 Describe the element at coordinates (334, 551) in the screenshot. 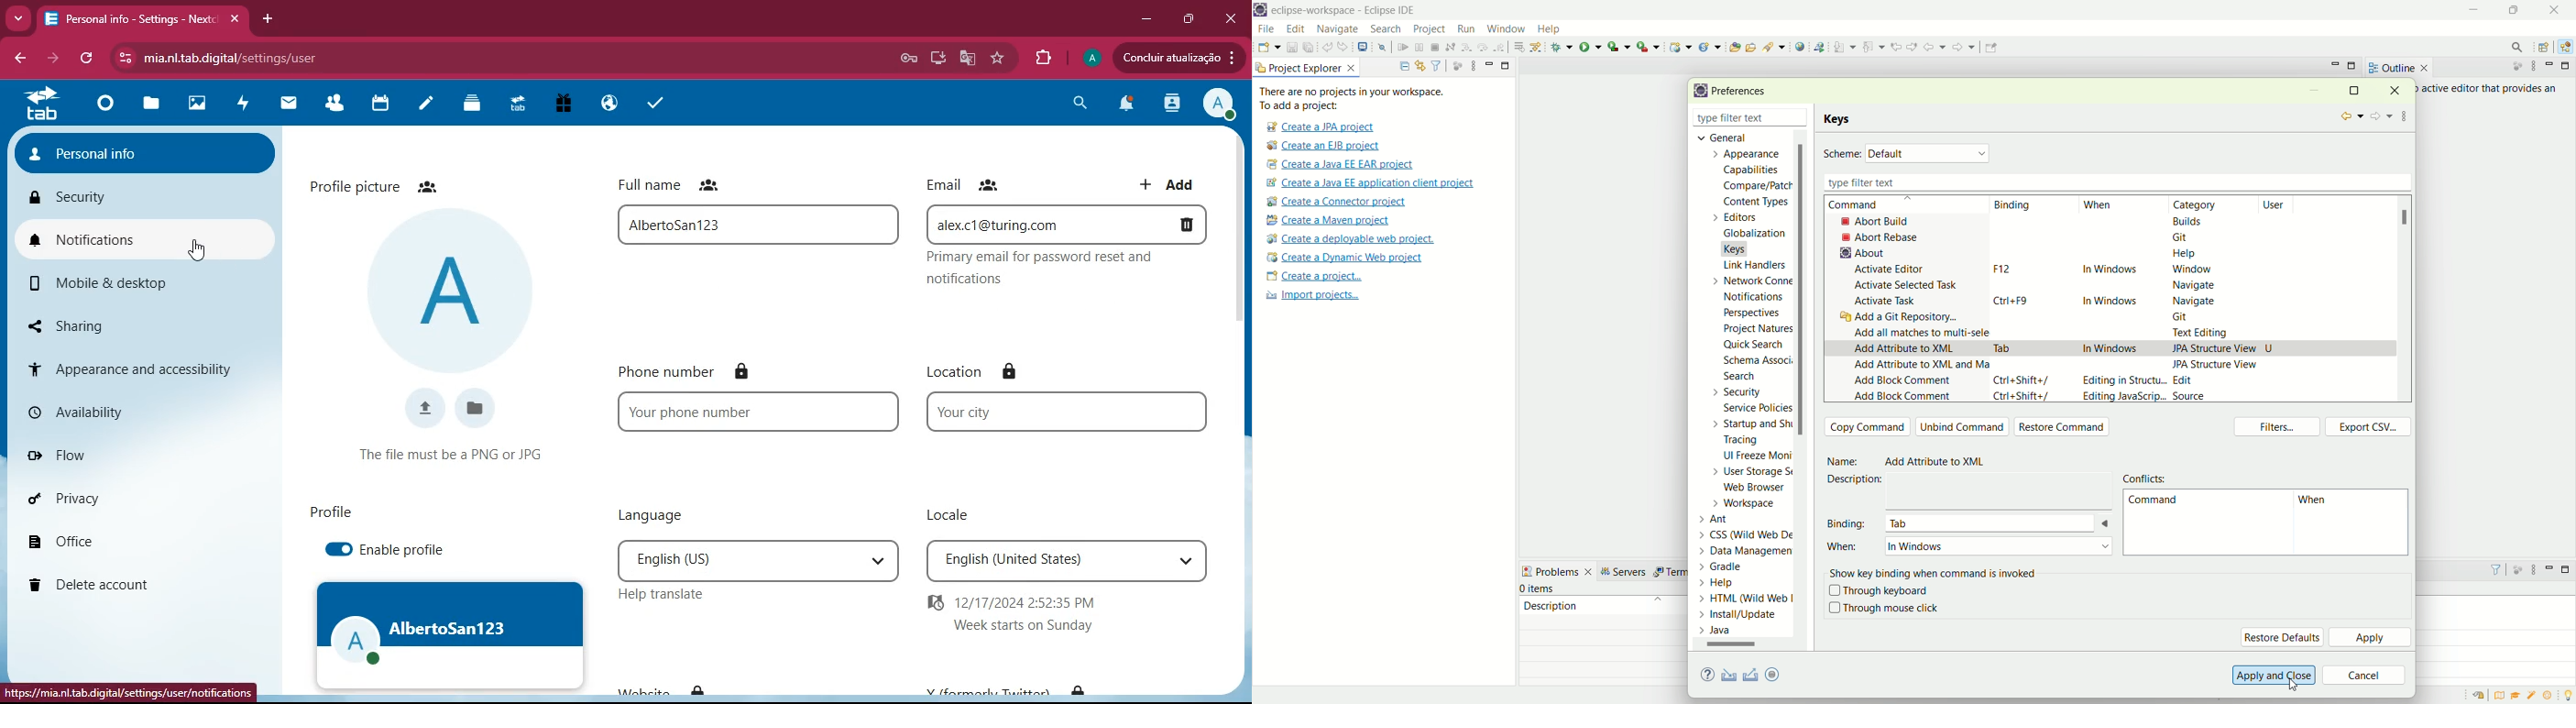

I see `enabled` at that location.